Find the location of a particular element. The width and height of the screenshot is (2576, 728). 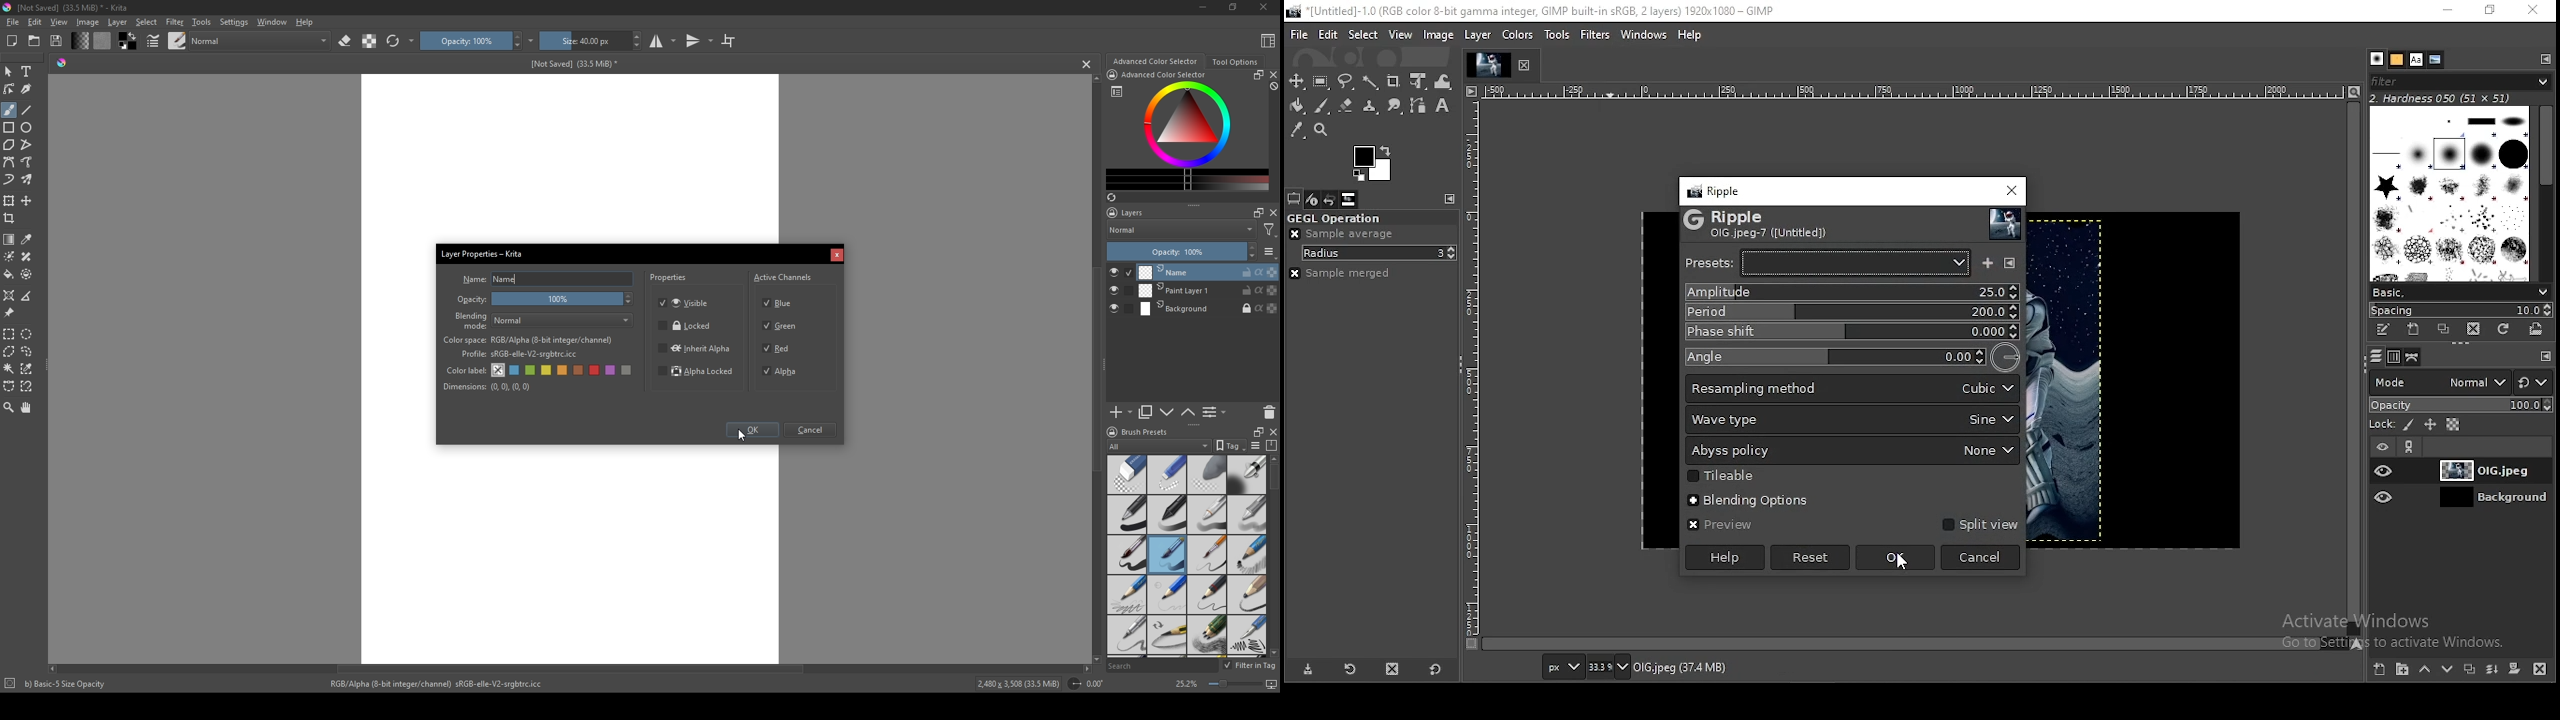

ripple OIG.jpeg-7 ([untitled]) is located at coordinates (1758, 224).